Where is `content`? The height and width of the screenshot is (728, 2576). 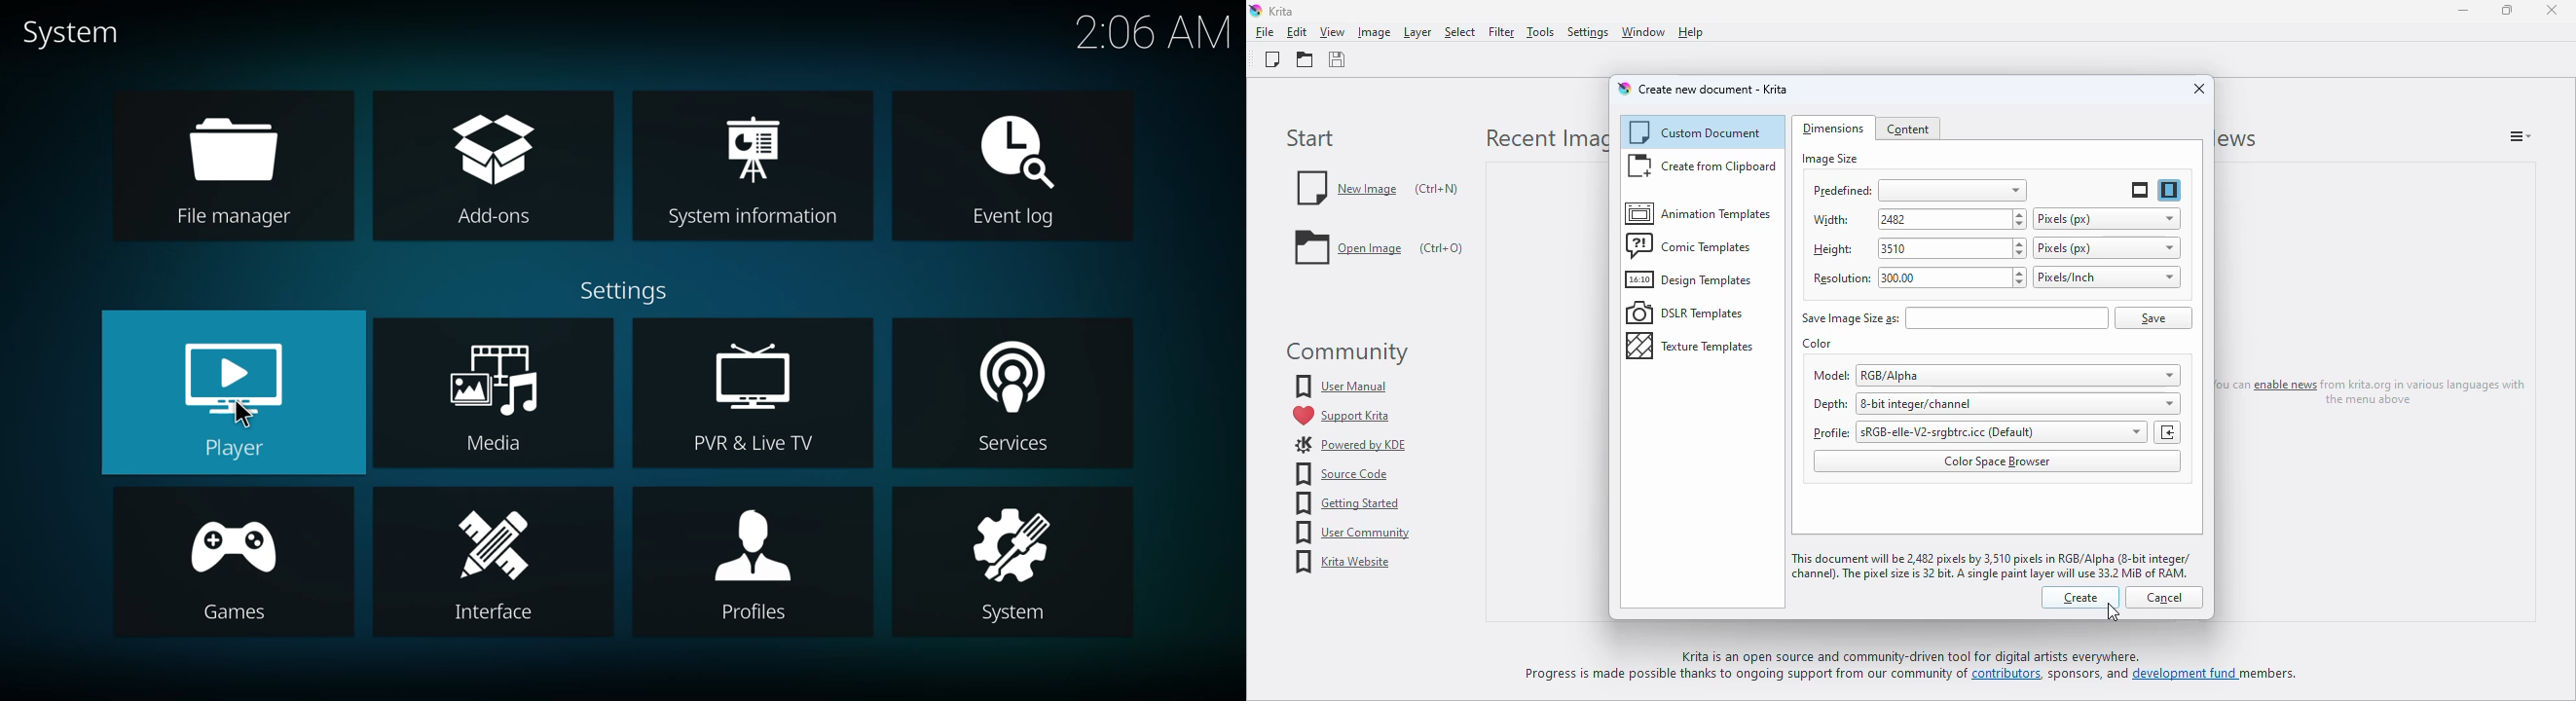
content is located at coordinates (1909, 129).